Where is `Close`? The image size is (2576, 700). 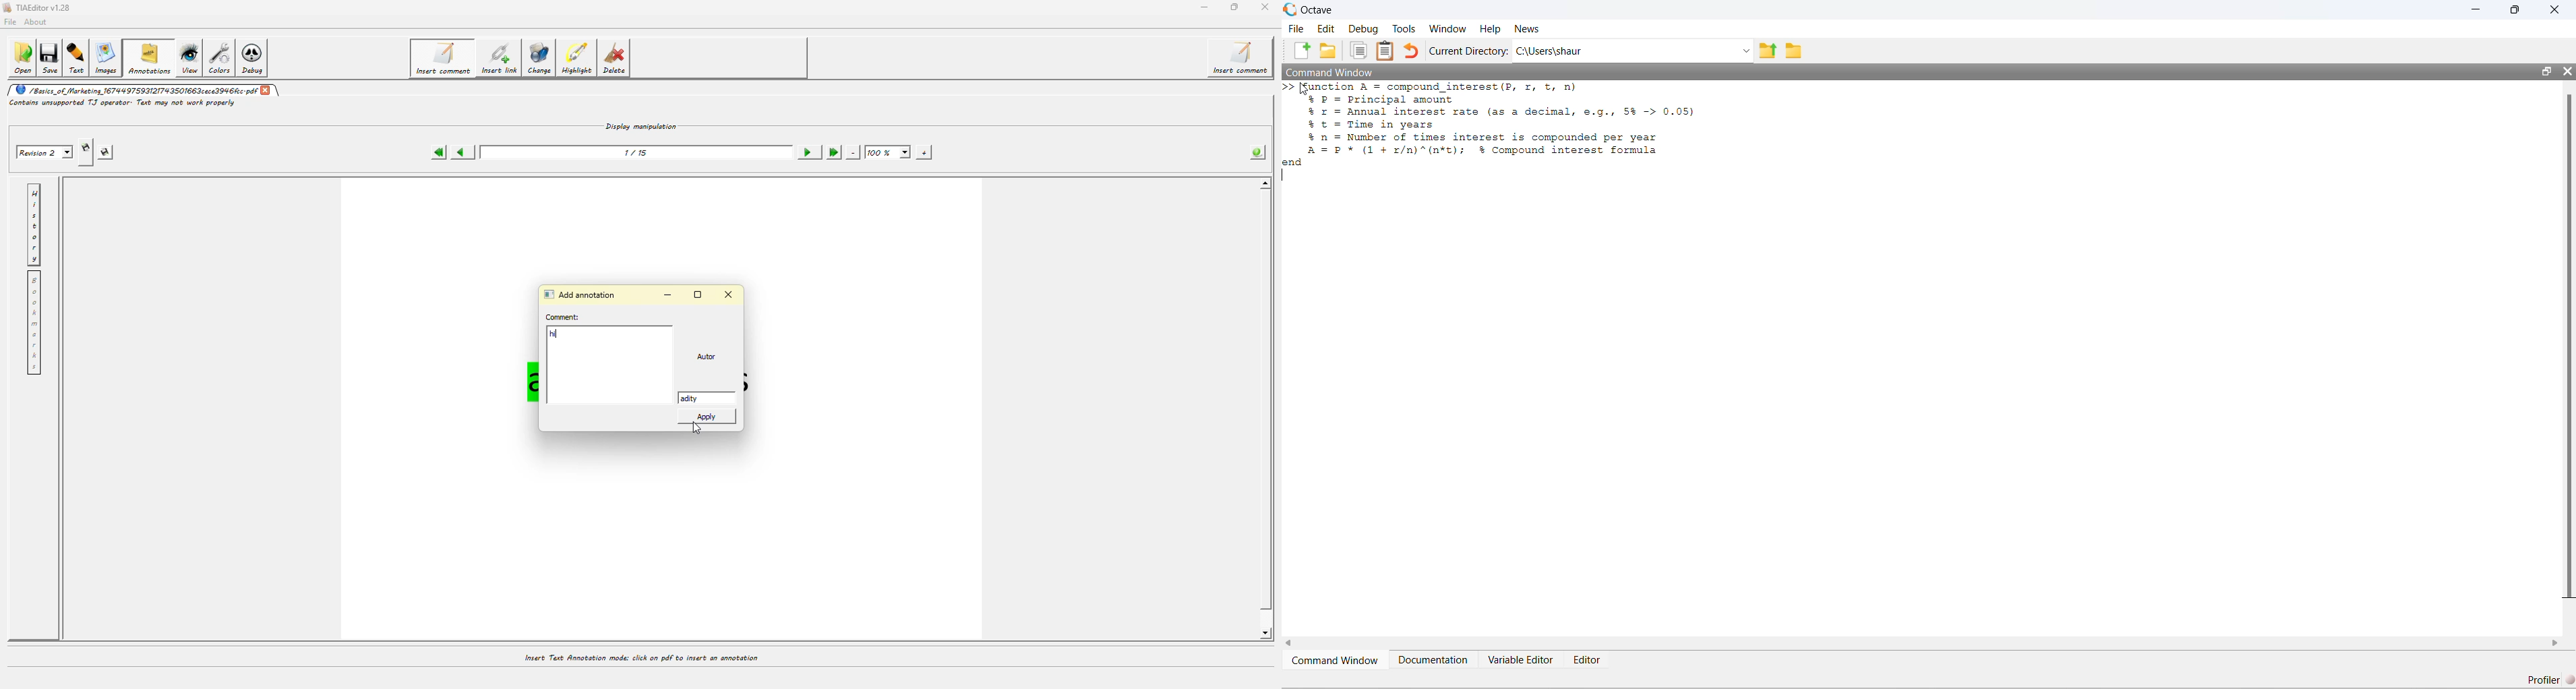 Close is located at coordinates (2555, 10).